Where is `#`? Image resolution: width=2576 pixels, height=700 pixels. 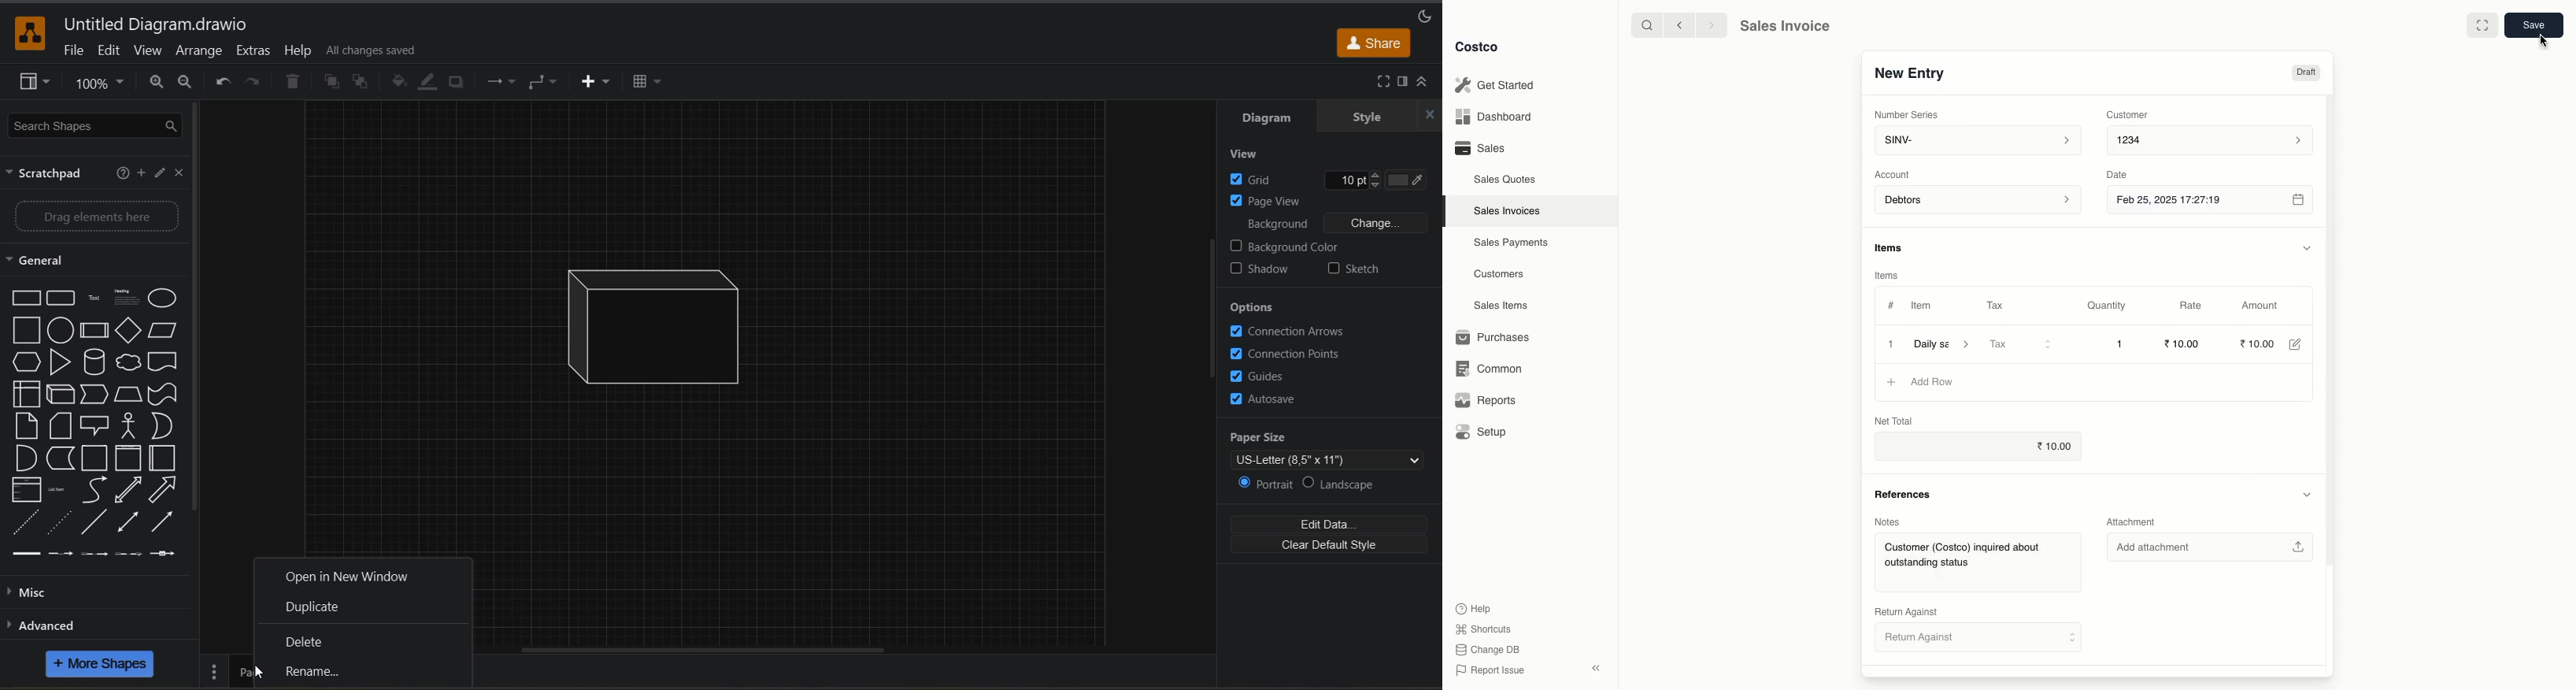 # is located at coordinates (1891, 306).